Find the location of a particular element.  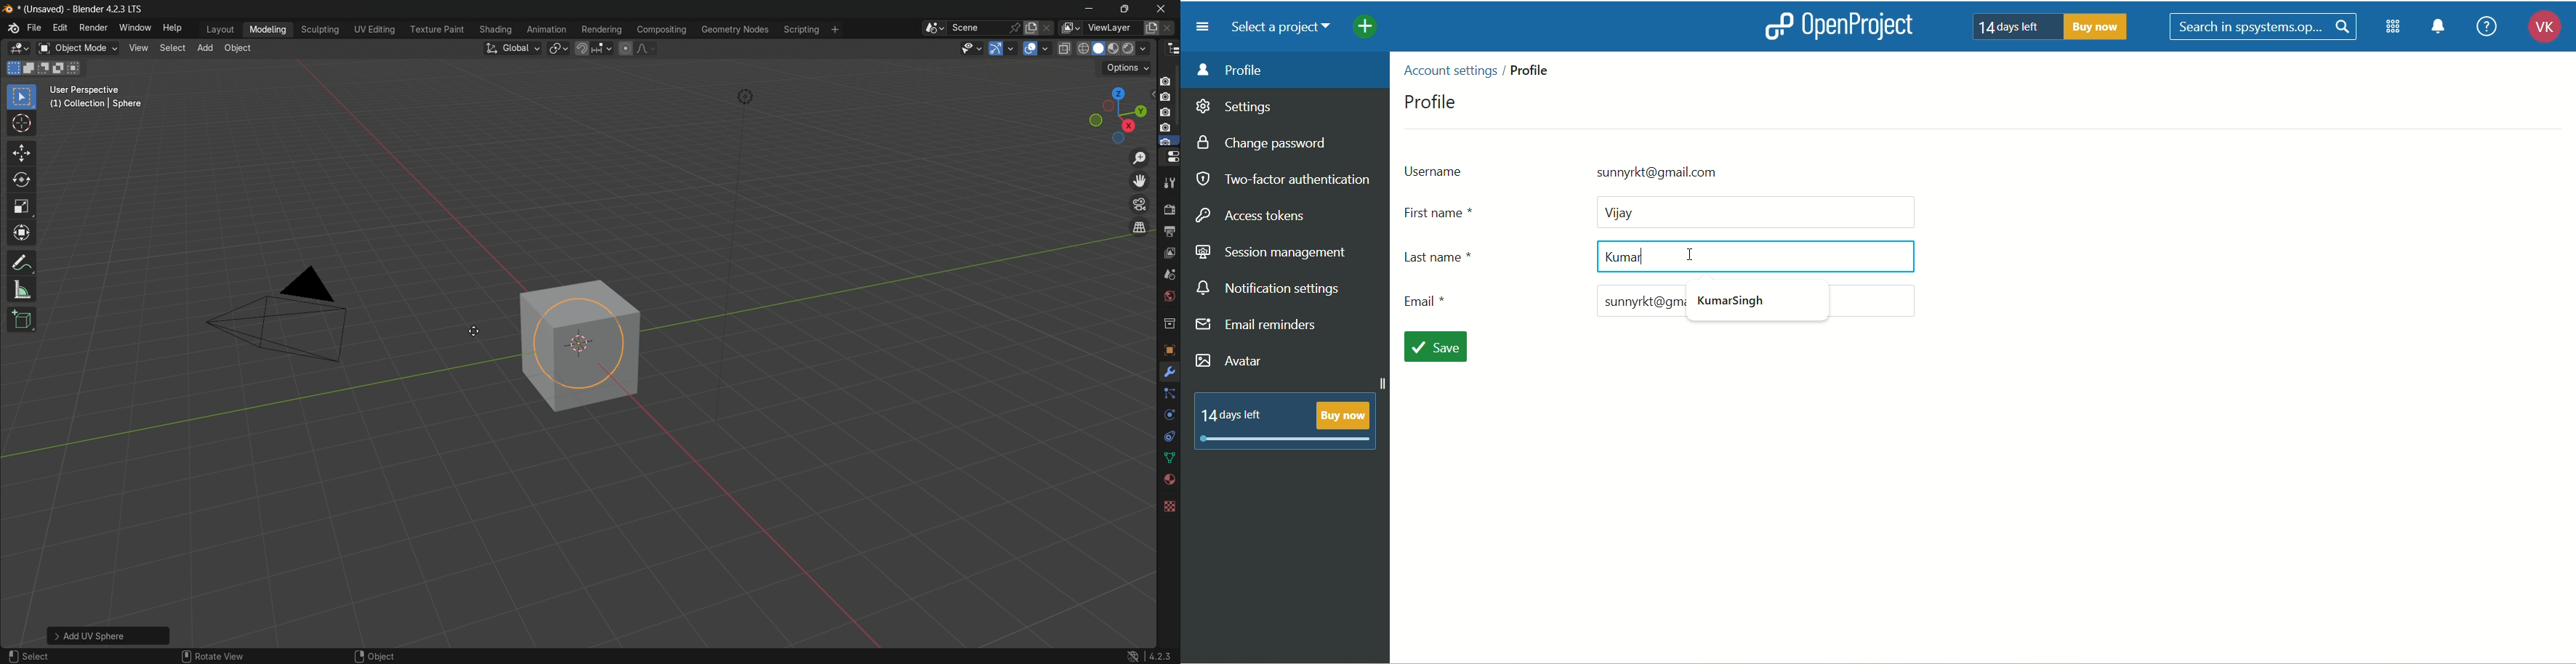

snap is located at coordinates (594, 48).